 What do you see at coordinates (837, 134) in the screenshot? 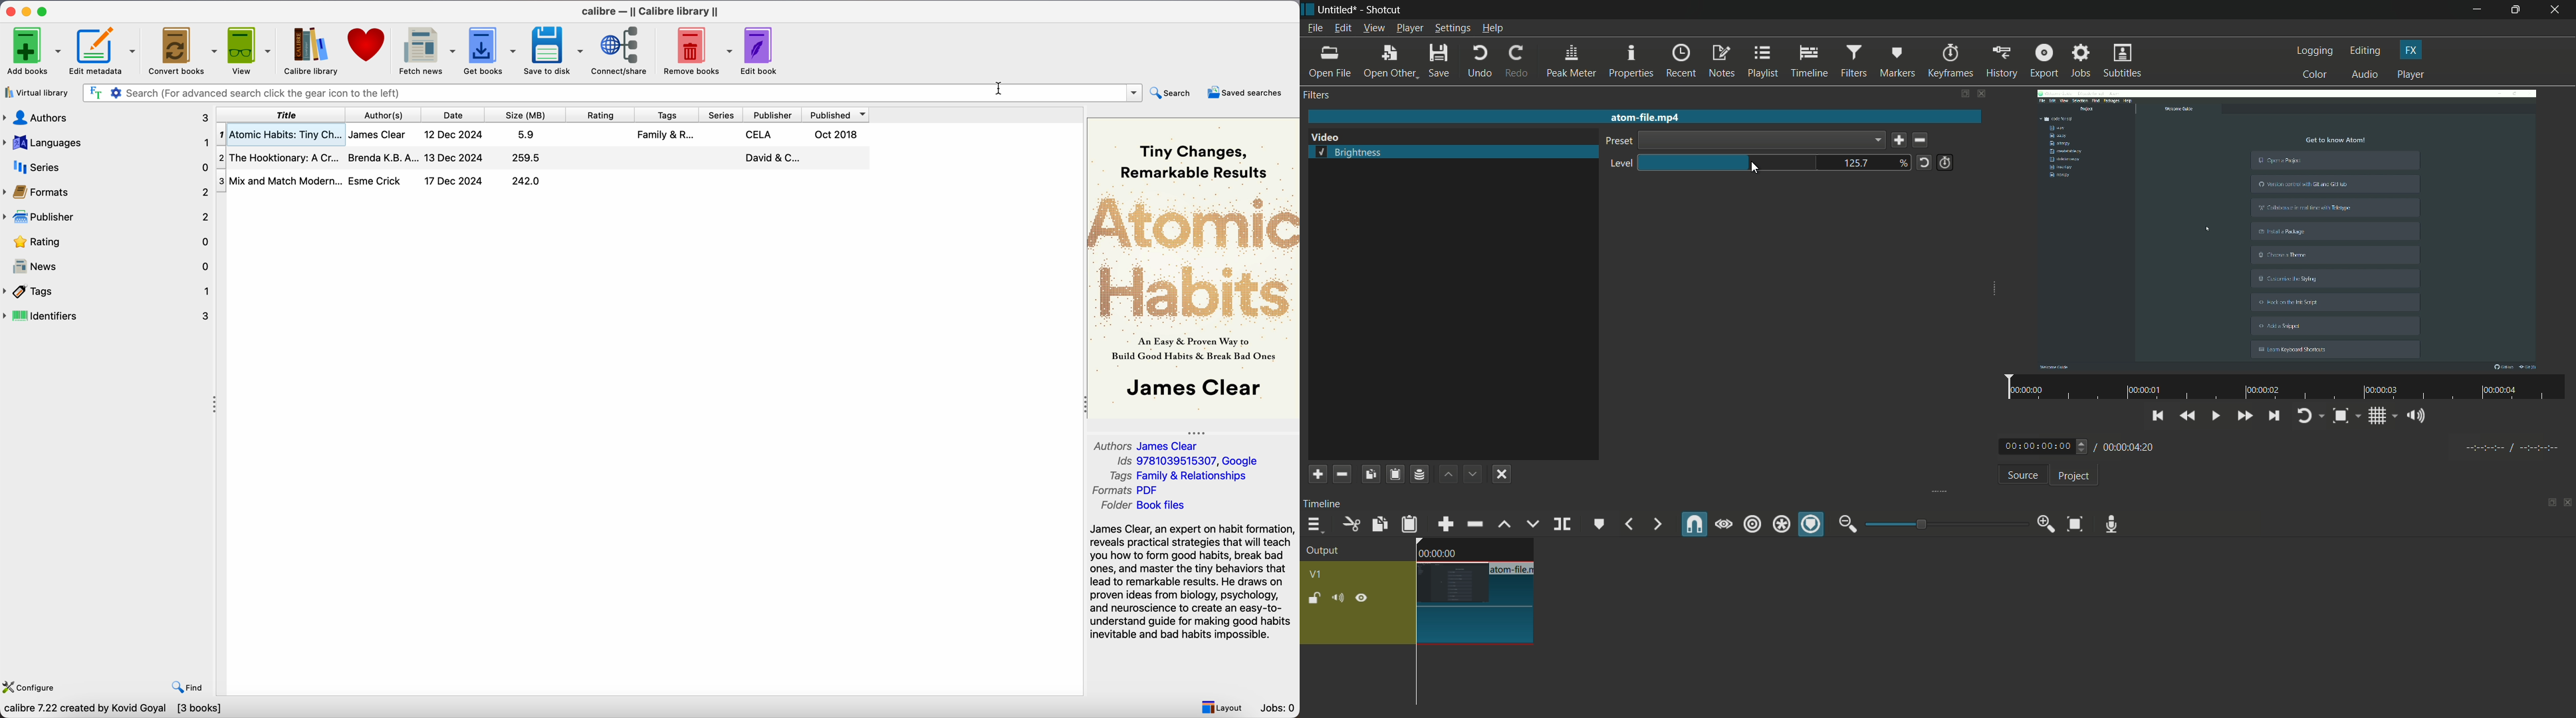
I see `Oct 2018` at bounding box center [837, 134].